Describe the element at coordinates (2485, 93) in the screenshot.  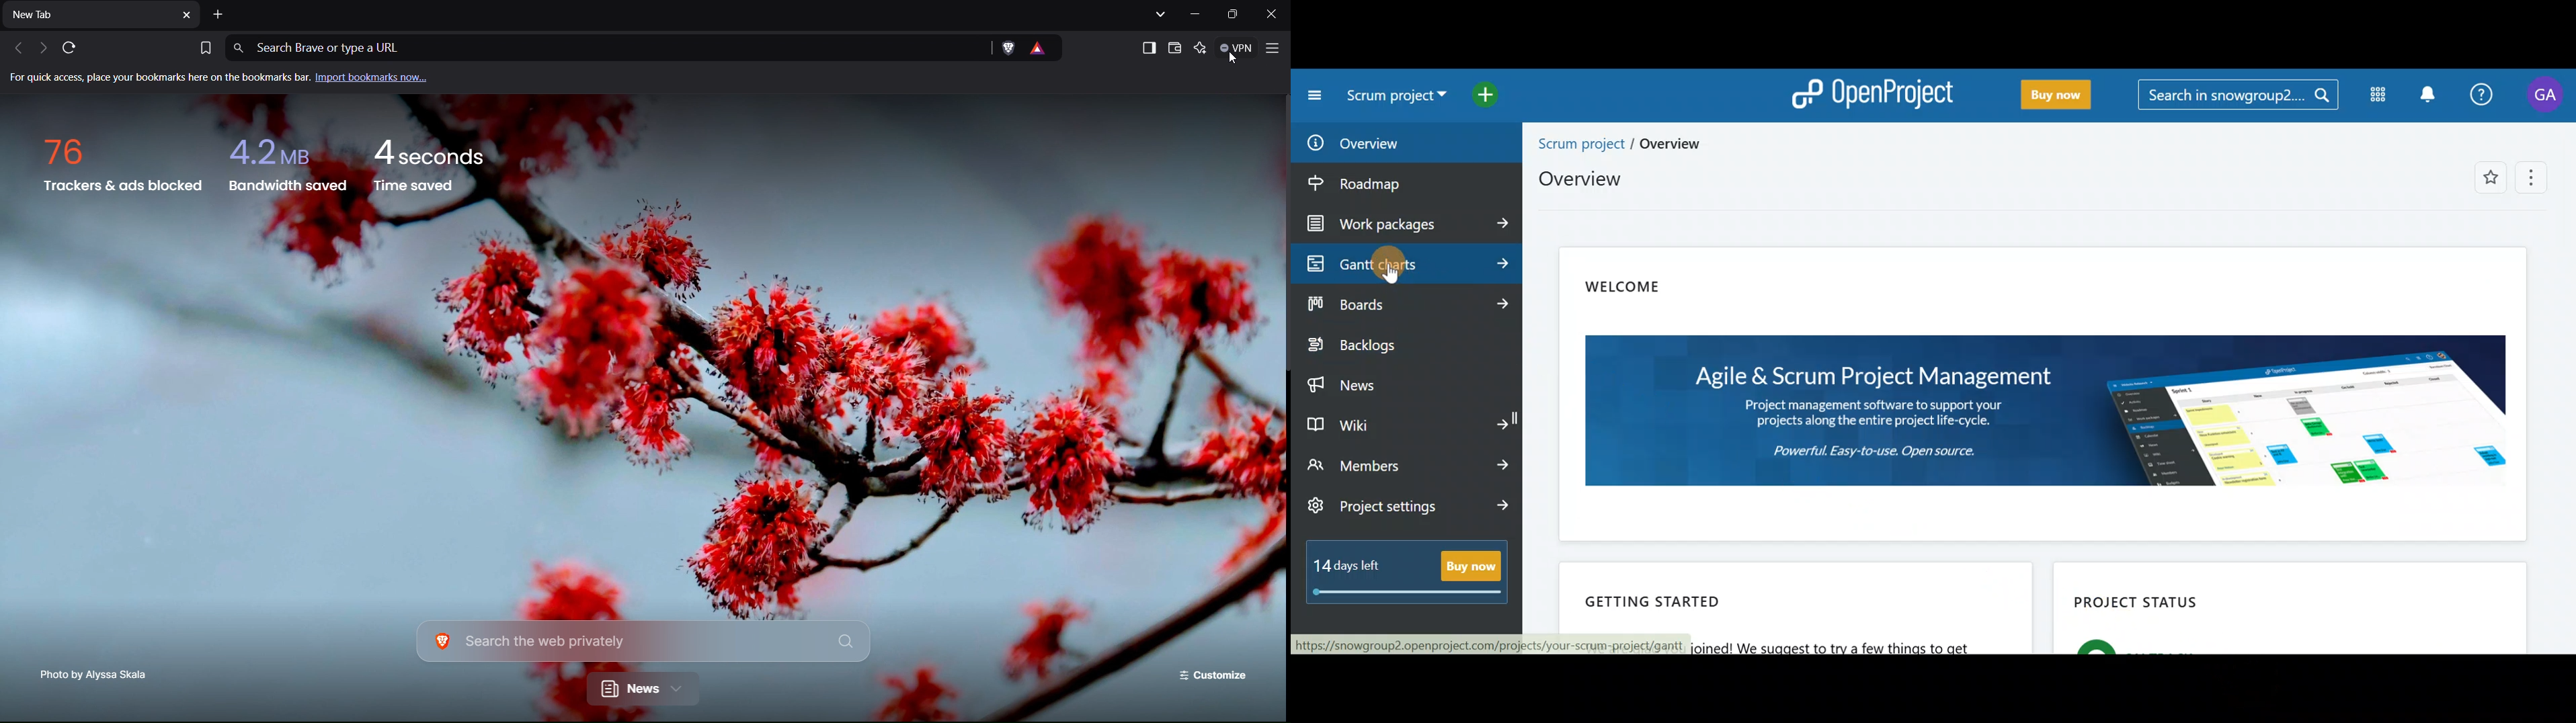
I see `Help` at that location.